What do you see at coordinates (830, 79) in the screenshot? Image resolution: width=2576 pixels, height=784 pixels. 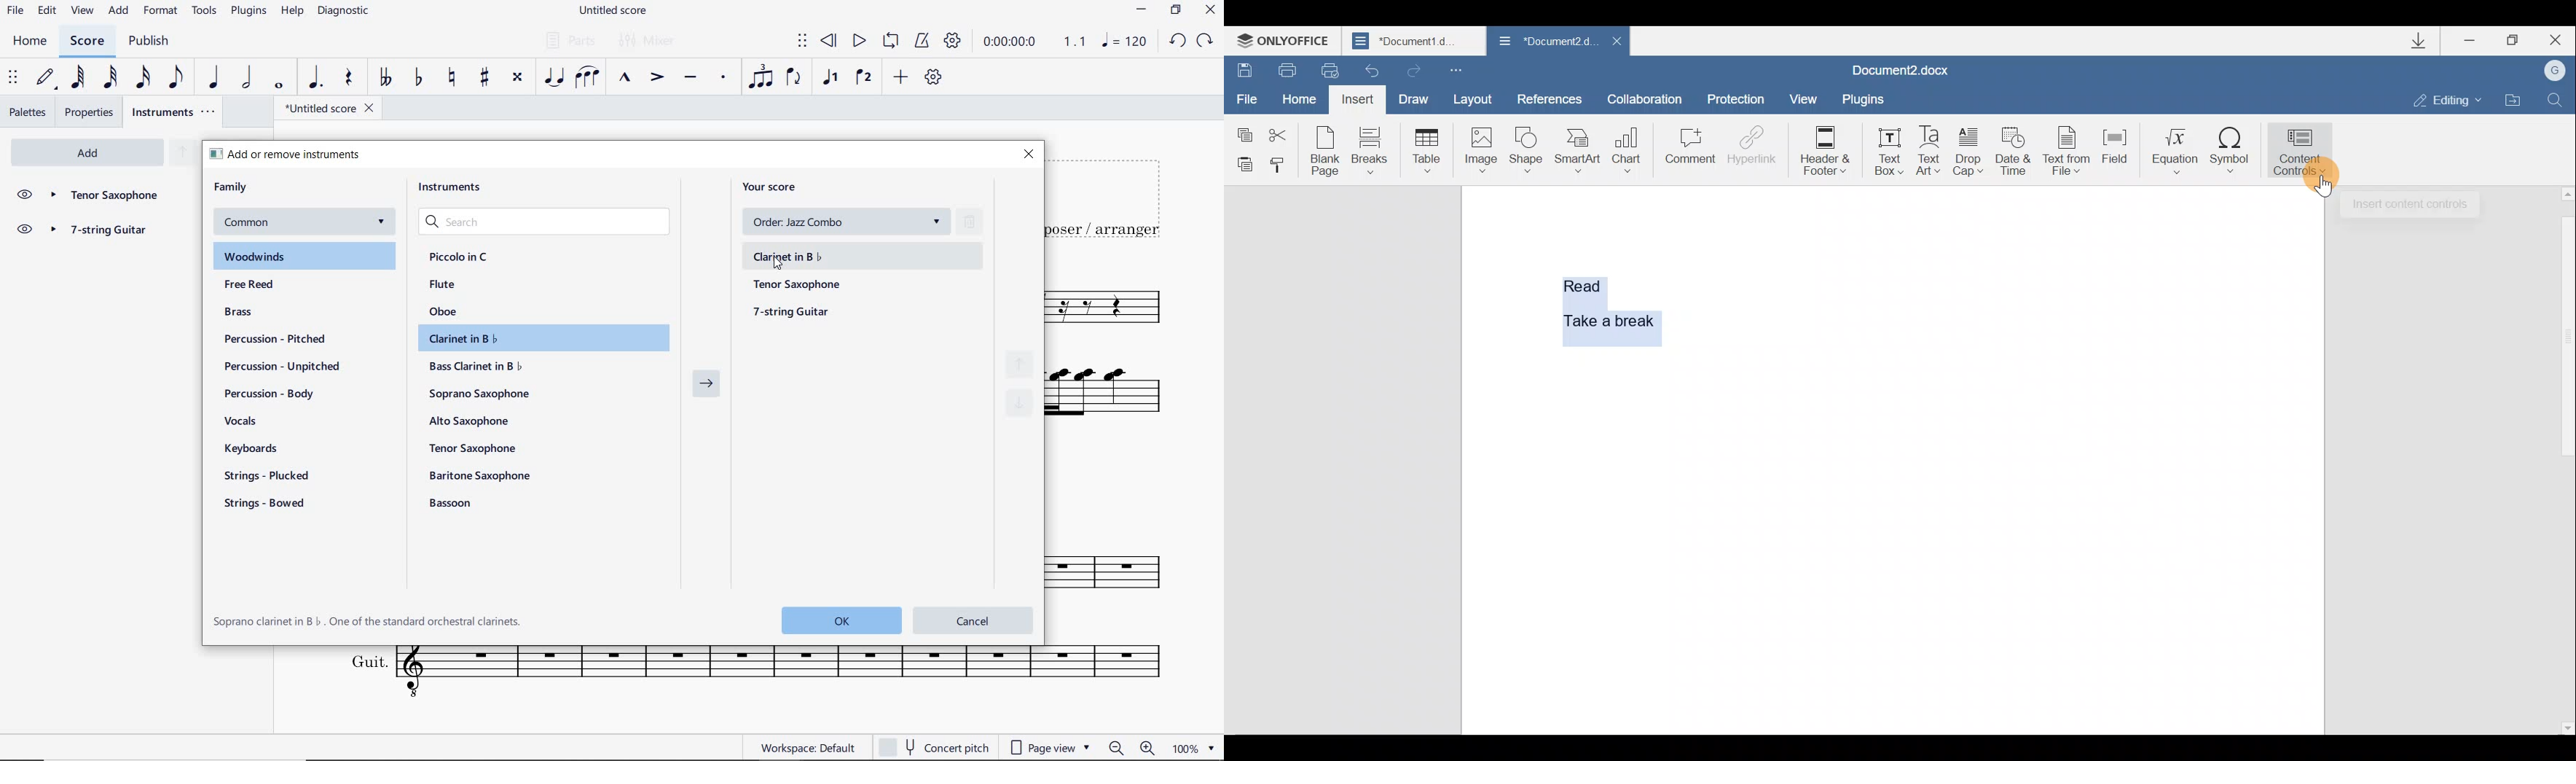 I see `VOICE 1` at bounding box center [830, 79].